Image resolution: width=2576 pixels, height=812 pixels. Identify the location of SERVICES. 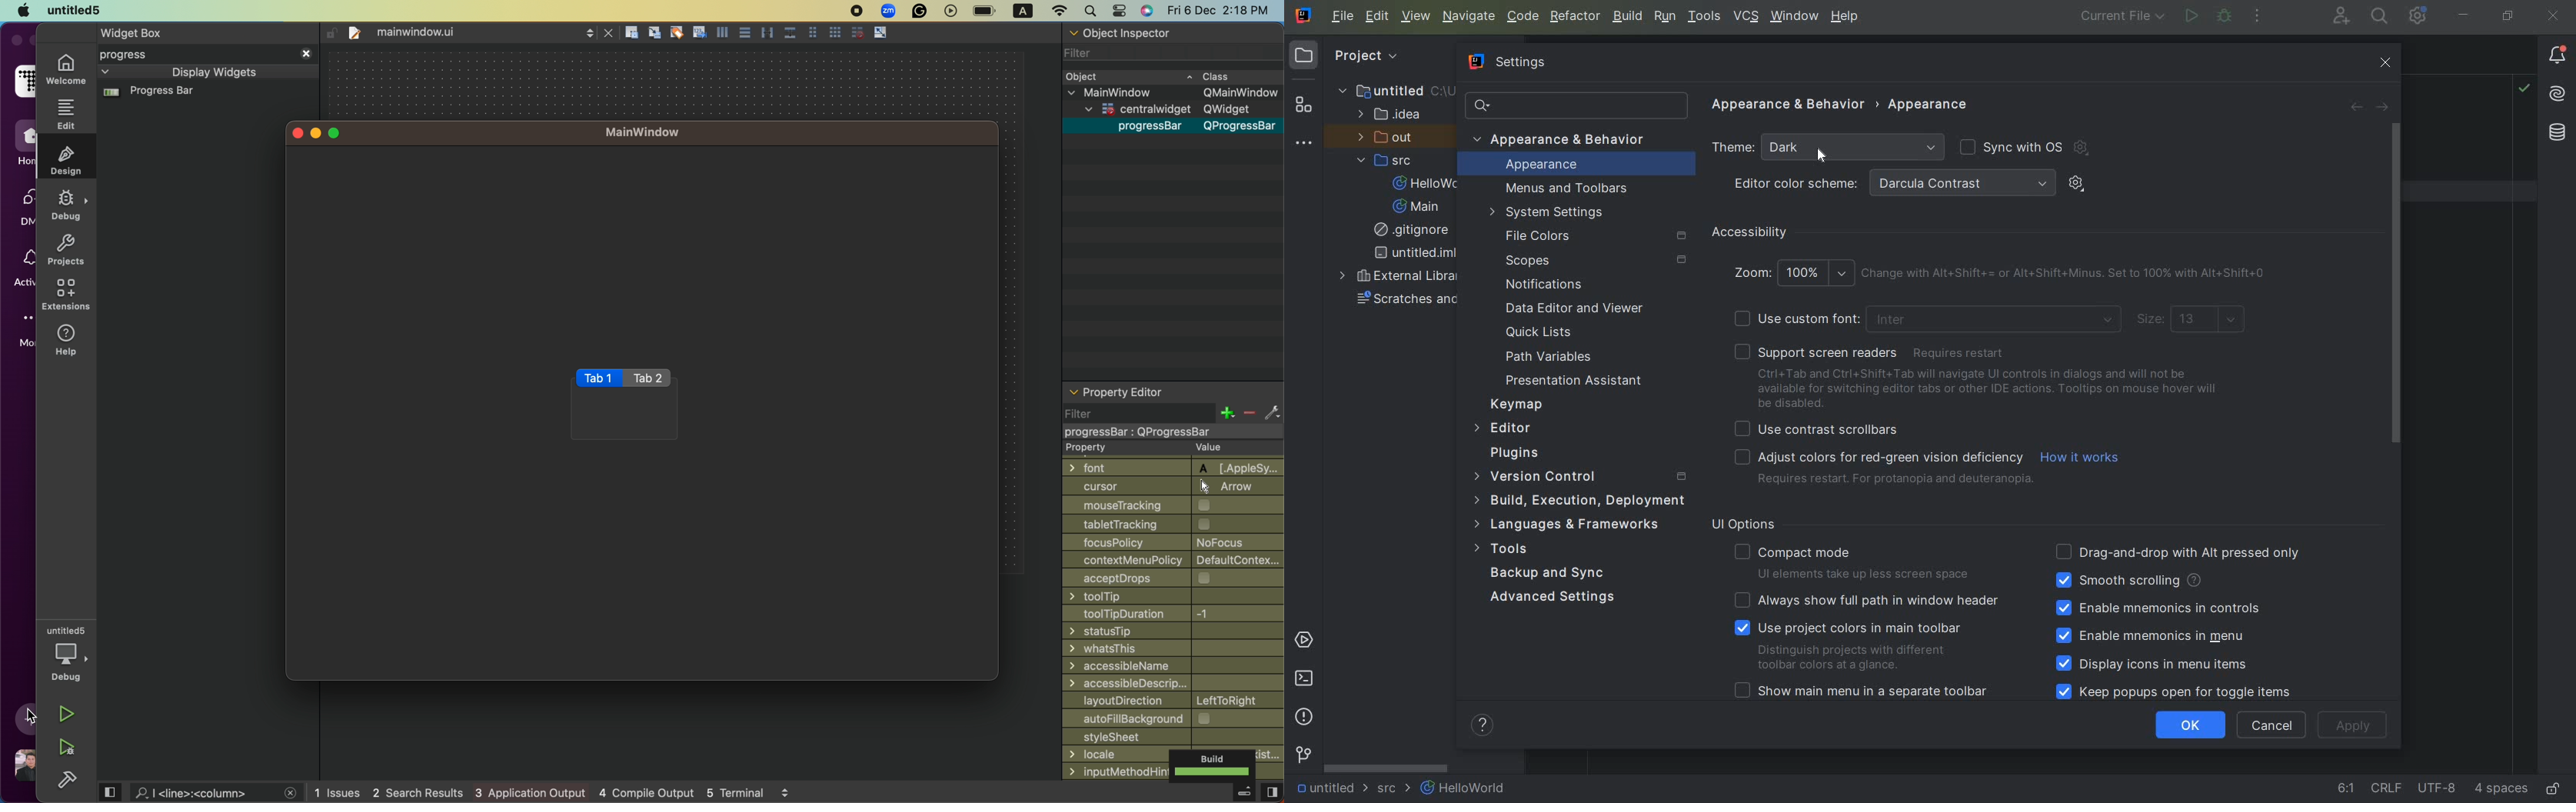
(1304, 641).